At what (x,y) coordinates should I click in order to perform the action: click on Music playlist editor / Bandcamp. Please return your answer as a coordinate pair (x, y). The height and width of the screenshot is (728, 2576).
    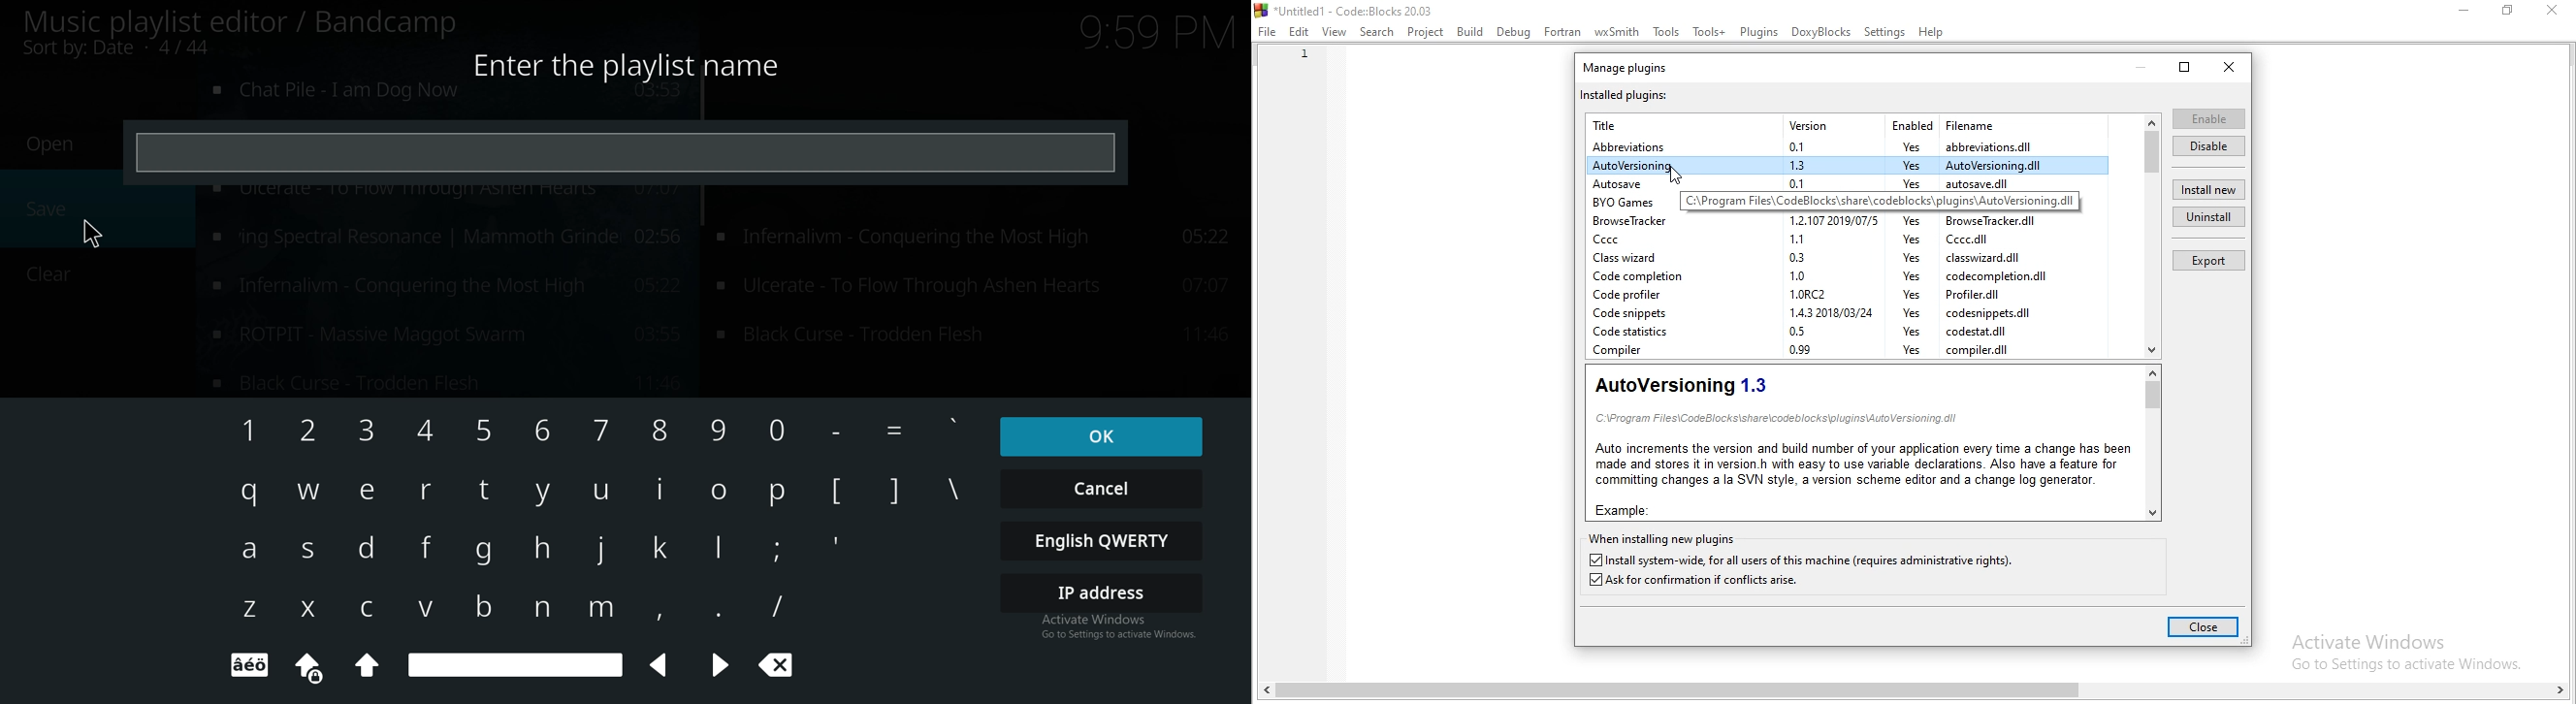
    Looking at the image, I should click on (241, 22).